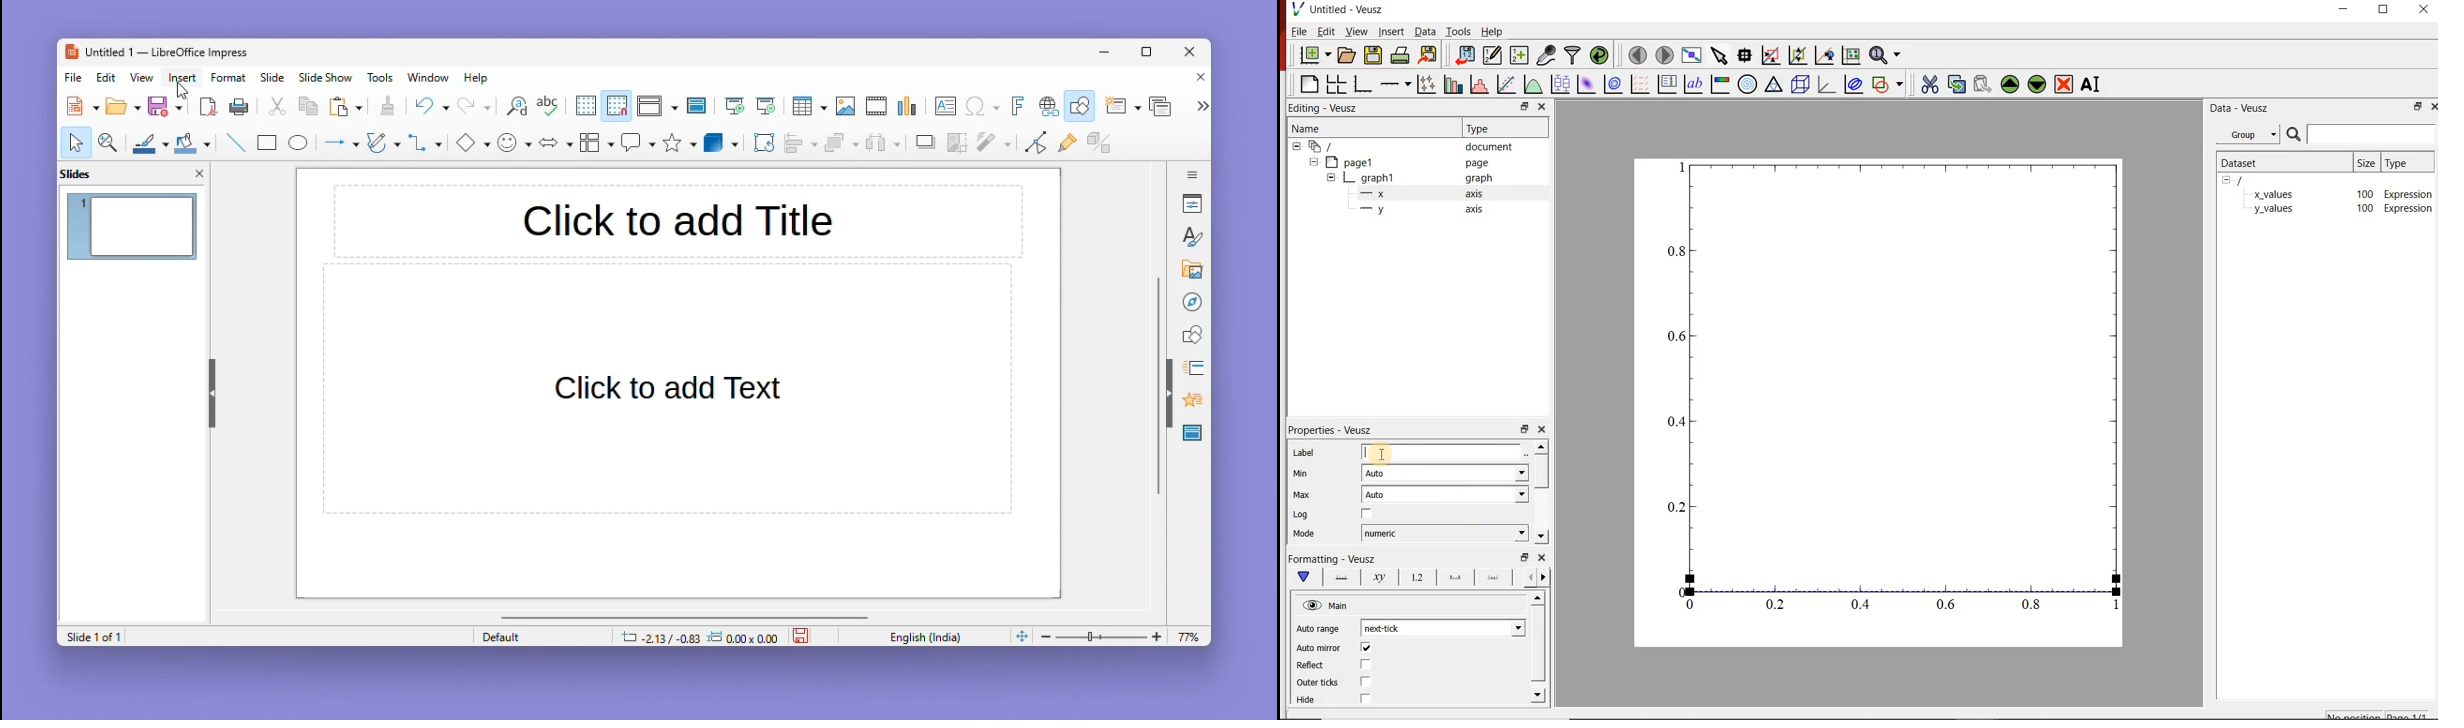 This screenshot has width=2464, height=728. I want to click on Slideshow, so click(327, 78).